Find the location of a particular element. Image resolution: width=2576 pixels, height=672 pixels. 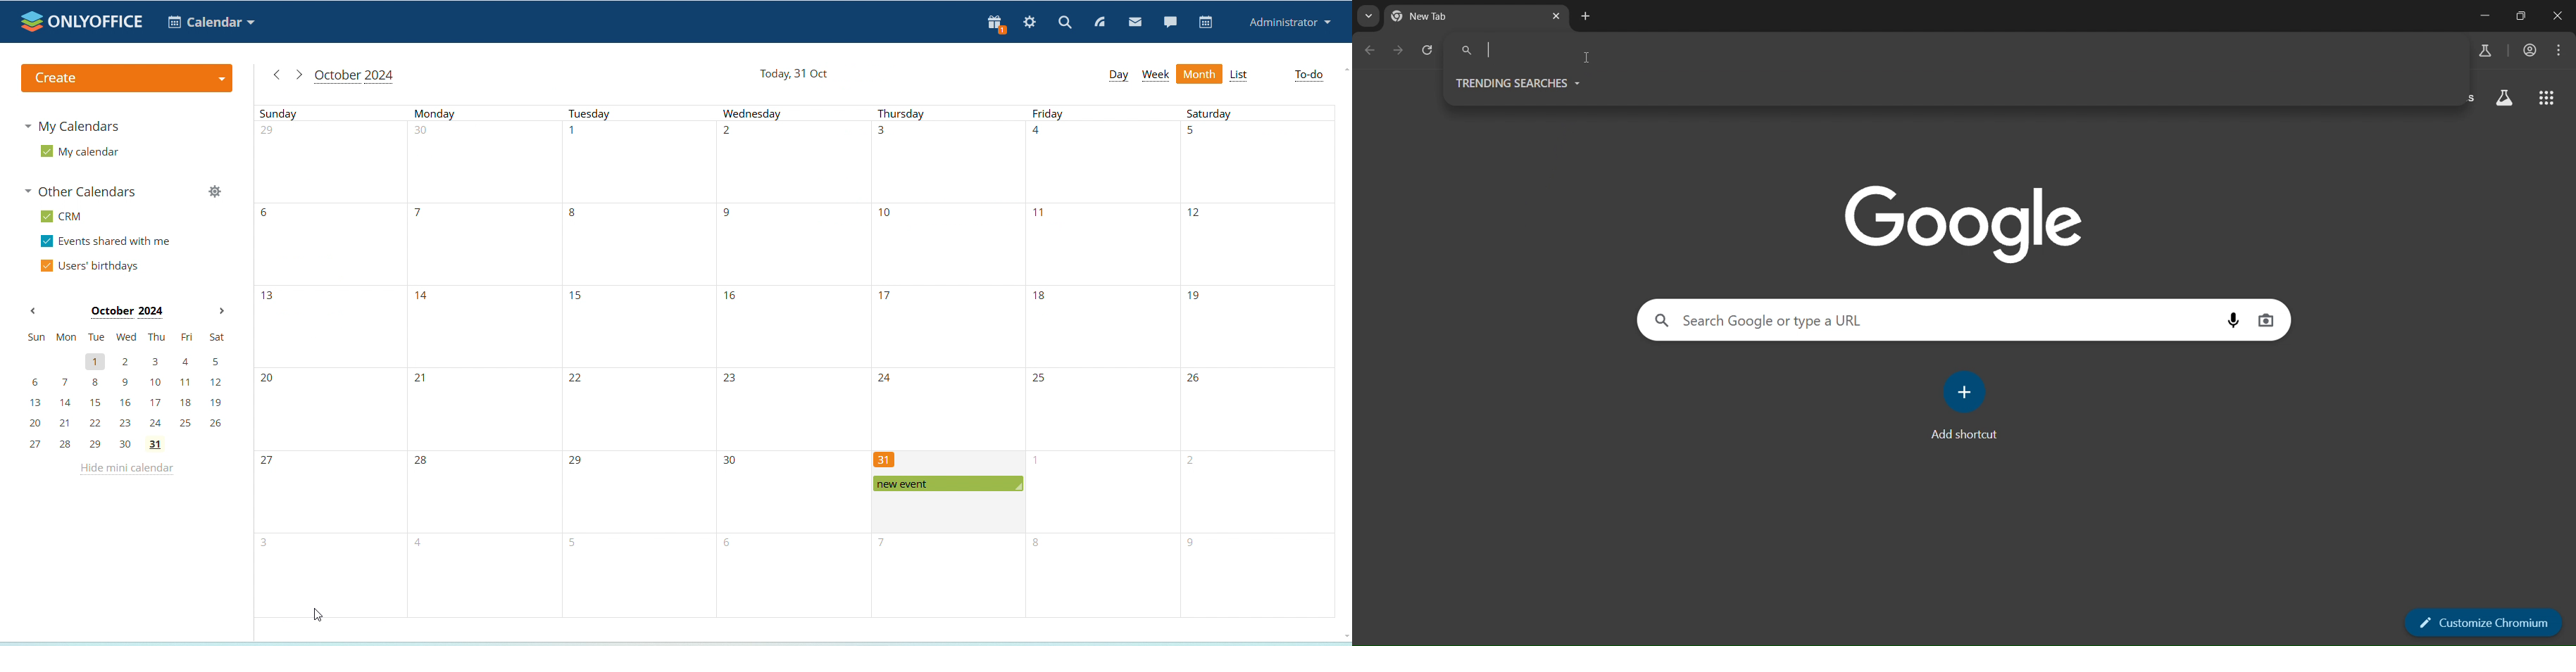

hide mini calendar is located at coordinates (125, 471).